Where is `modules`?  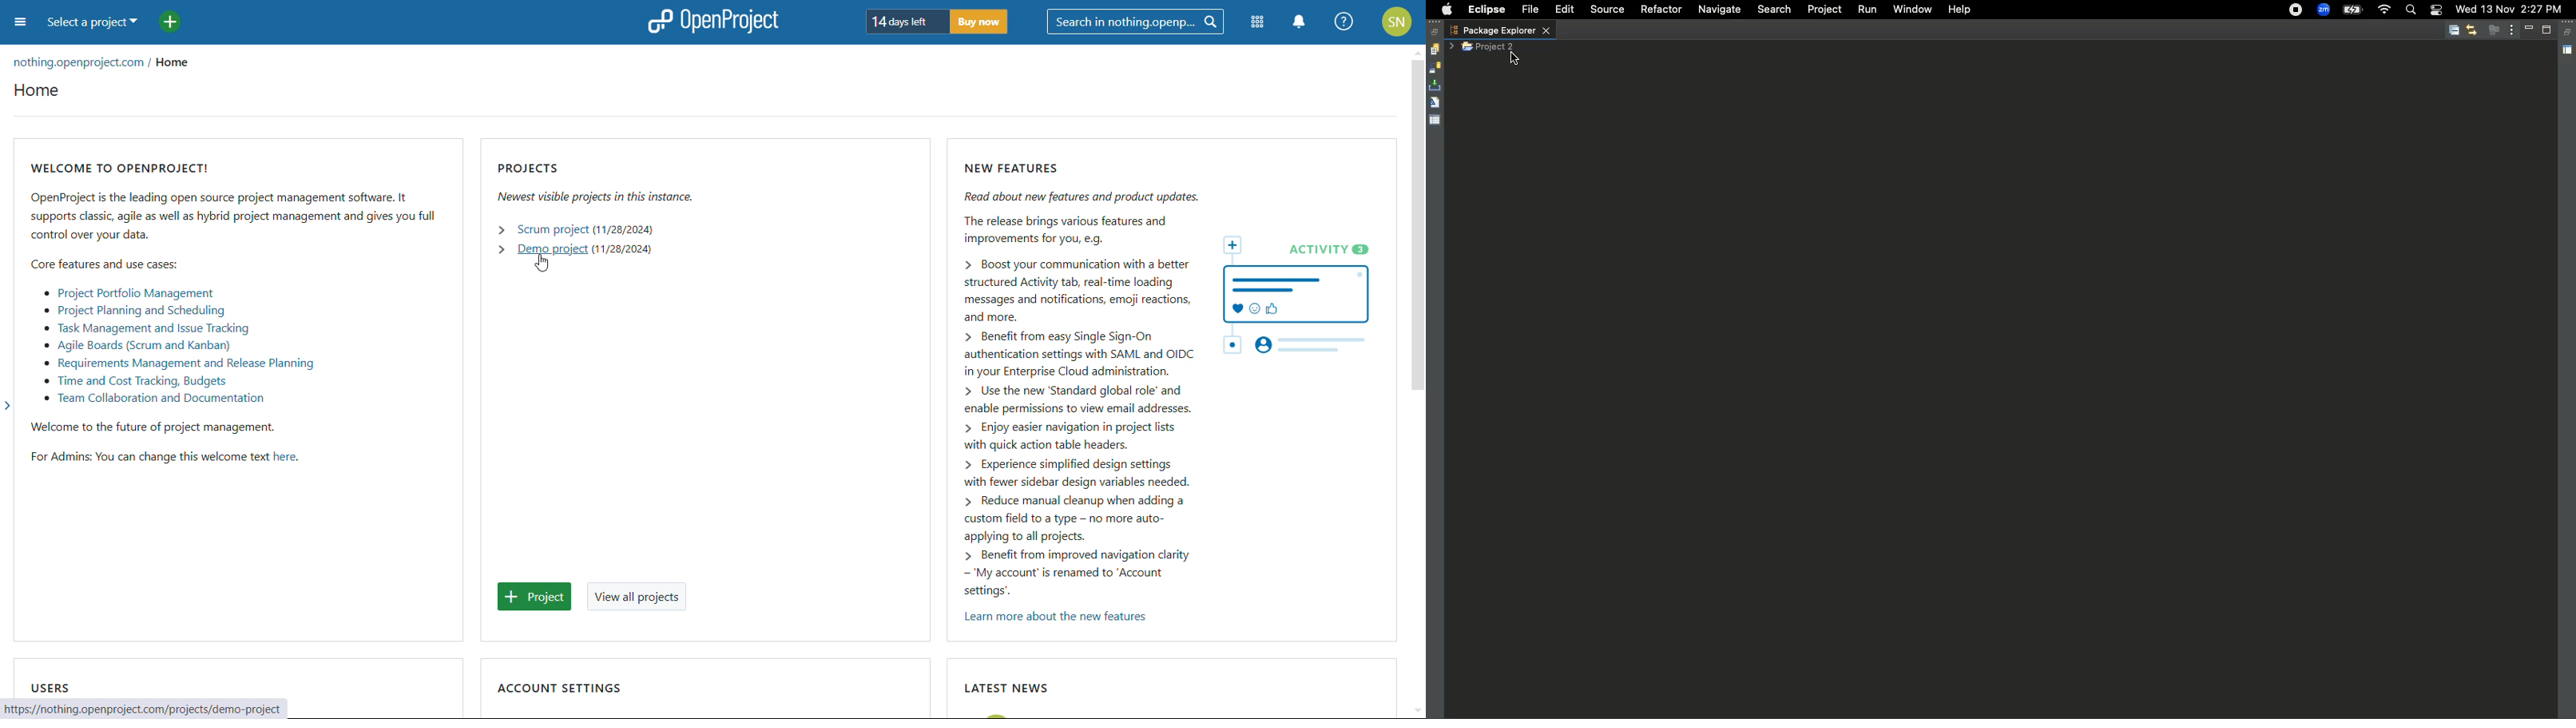
modules is located at coordinates (1258, 22).